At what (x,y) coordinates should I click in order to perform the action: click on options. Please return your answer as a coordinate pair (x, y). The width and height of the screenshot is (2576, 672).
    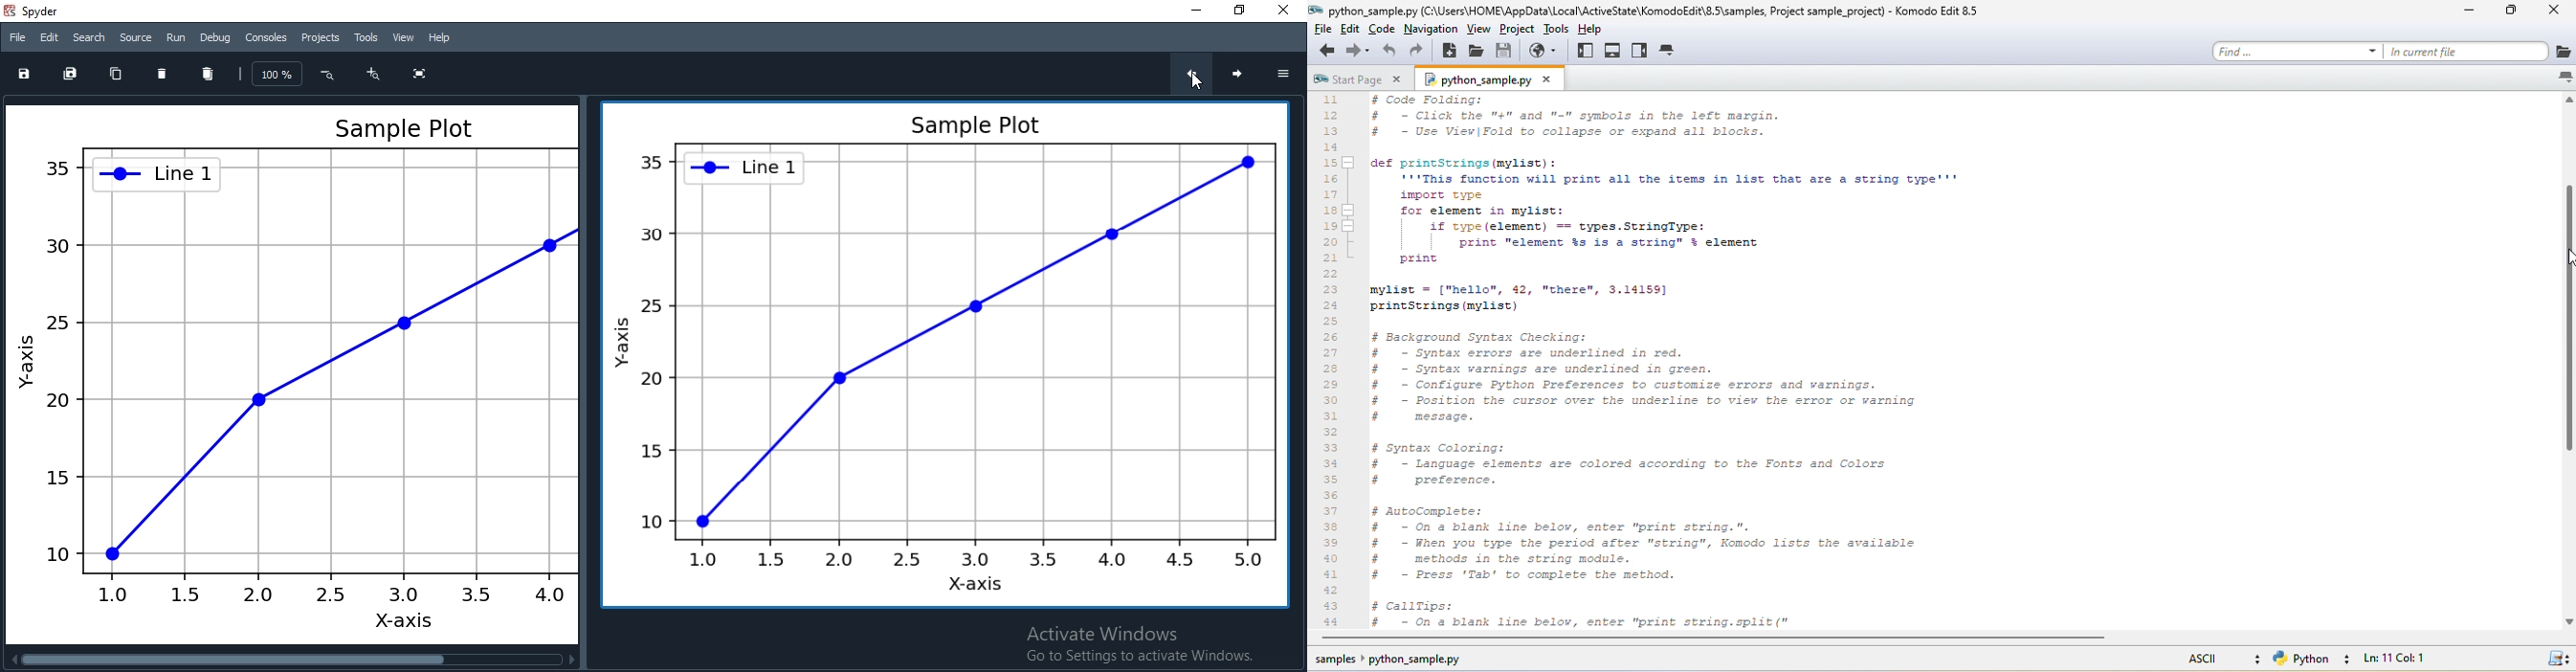
    Looking at the image, I should click on (1282, 72).